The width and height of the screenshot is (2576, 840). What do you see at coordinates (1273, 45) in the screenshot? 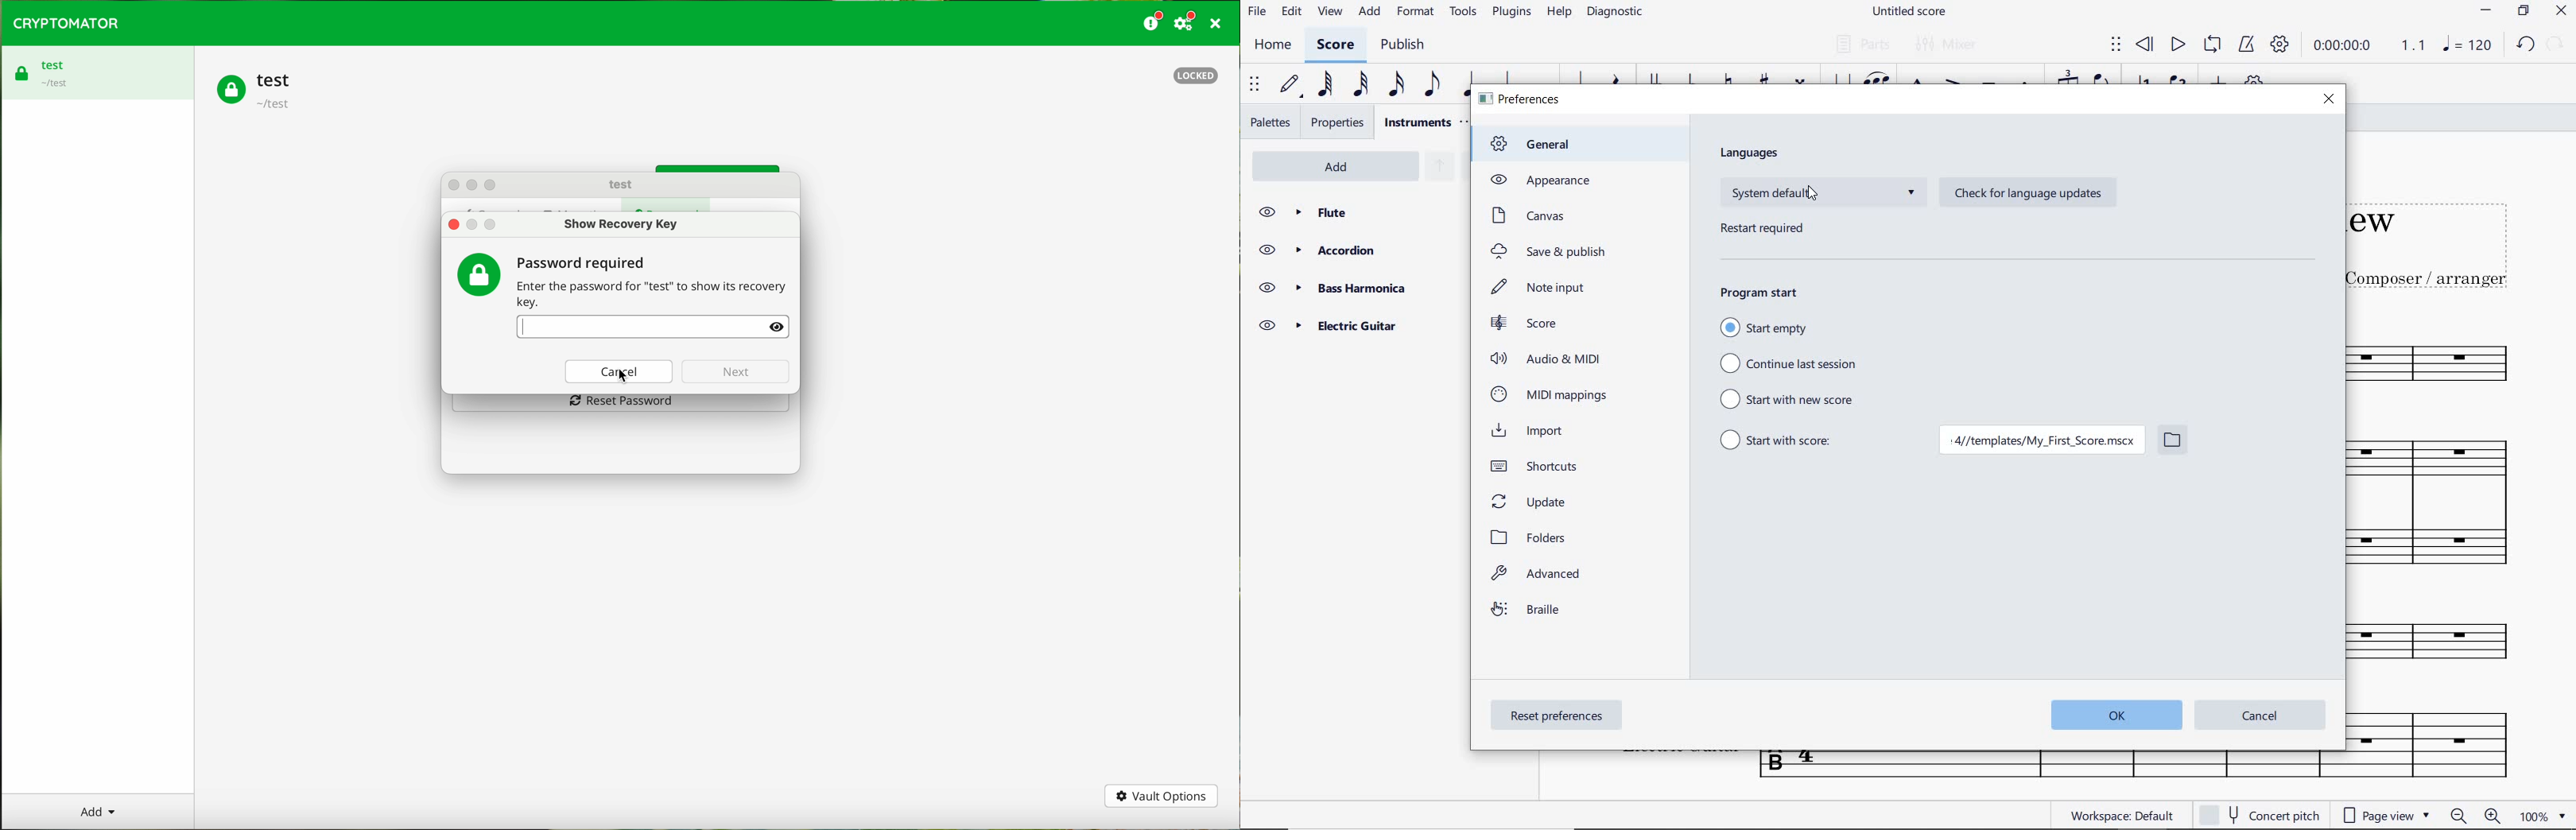
I see `home` at bounding box center [1273, 45].